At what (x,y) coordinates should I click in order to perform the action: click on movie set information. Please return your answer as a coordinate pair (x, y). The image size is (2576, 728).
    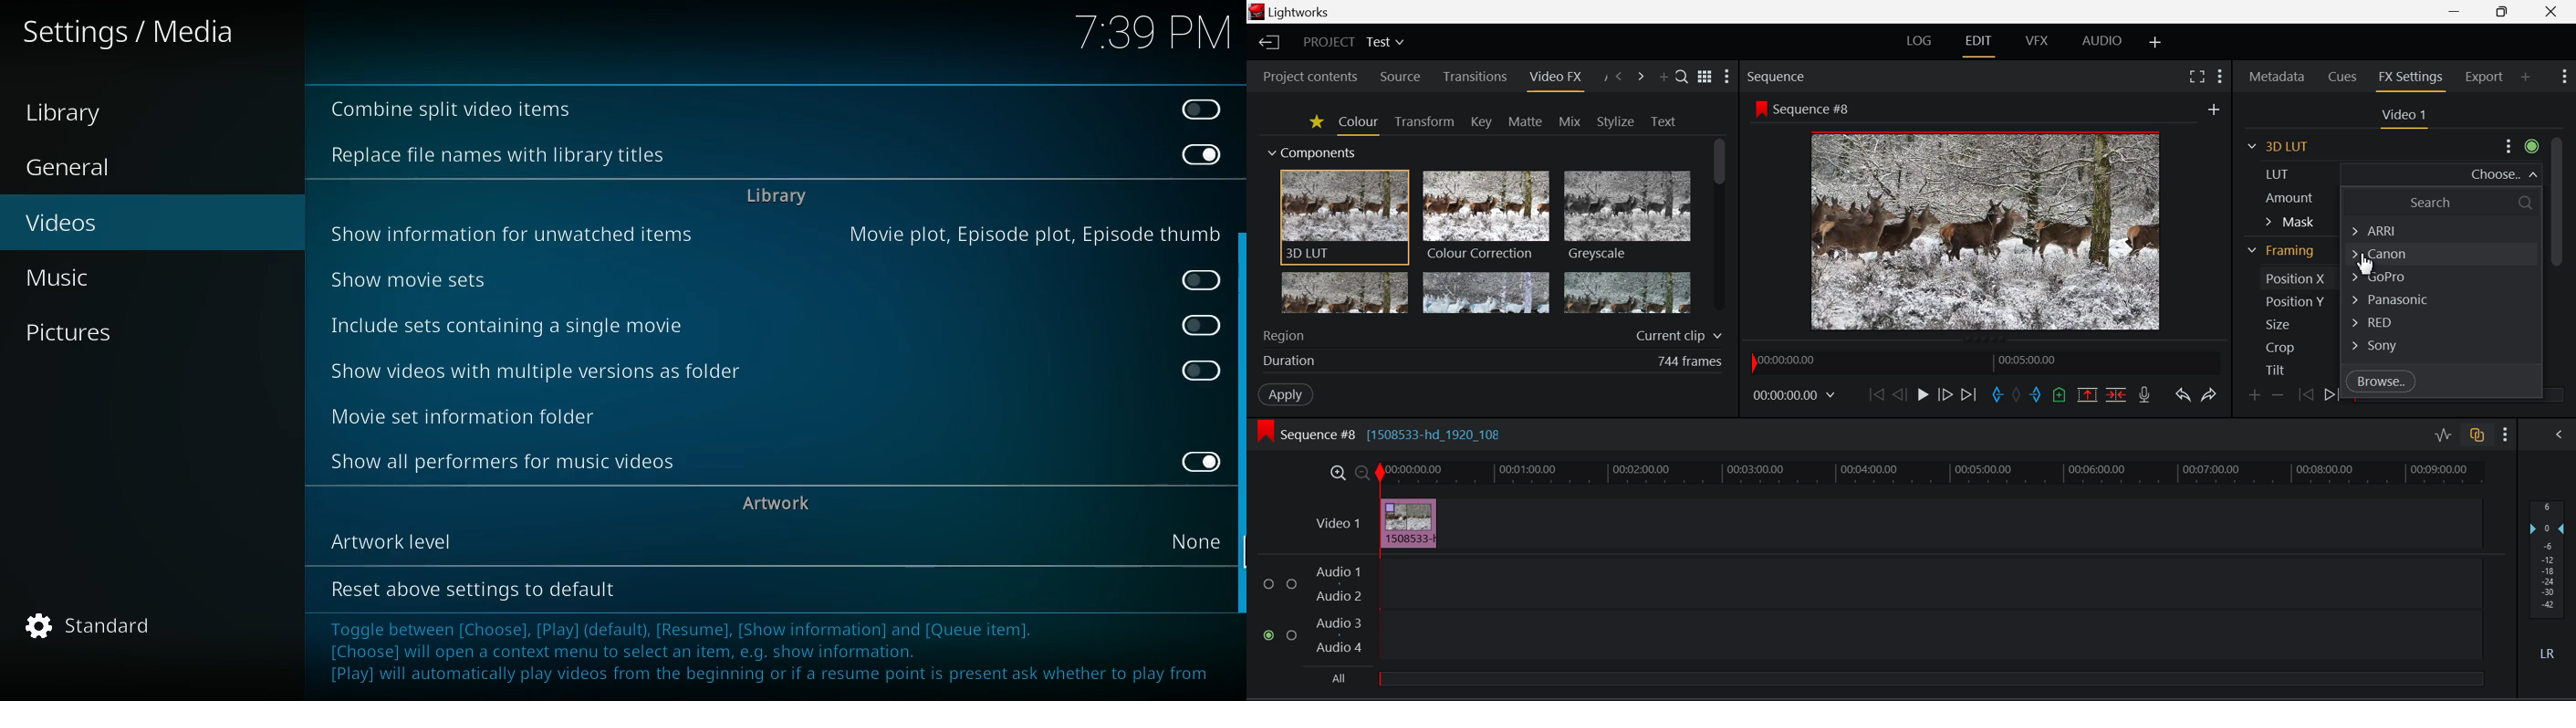
    Looking at the image, I should click on (517, 413).